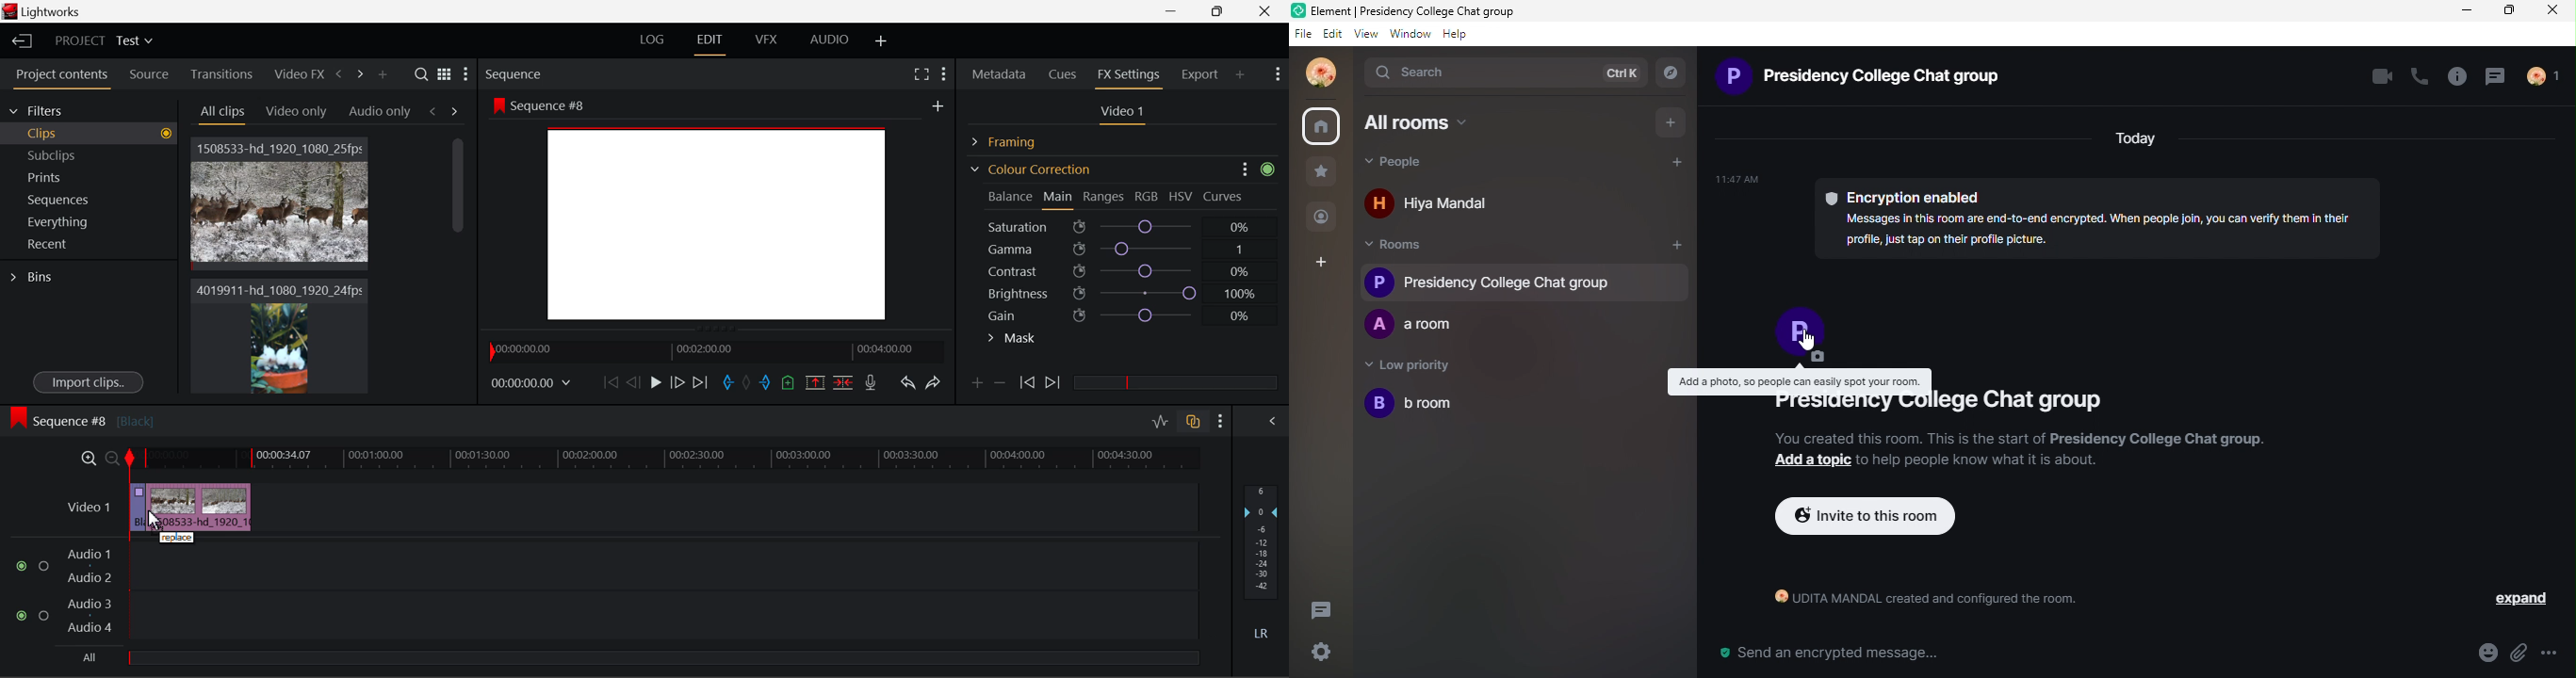 The height and width of the screenshot is (700, 2576). What do you see at coordinates (1680, 165) in the screenshot?
I see `start chat` at bounding box center [1680, 165].